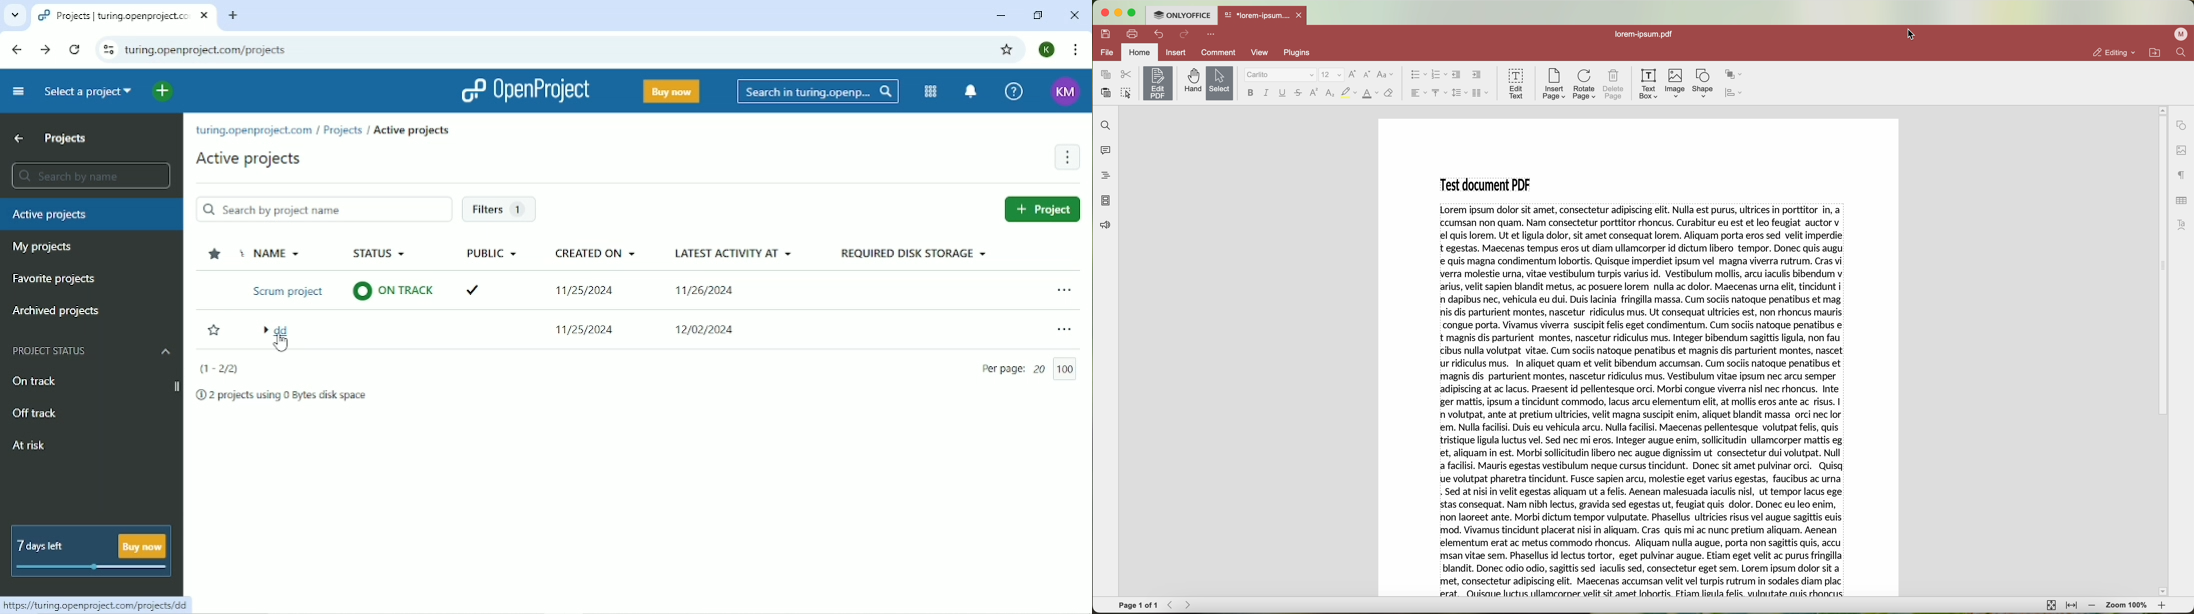 This screenshot has width=2212, height=616. Describe the element at coordinates (2182, 125) in the screenshot. I see `shape settings` at that location.